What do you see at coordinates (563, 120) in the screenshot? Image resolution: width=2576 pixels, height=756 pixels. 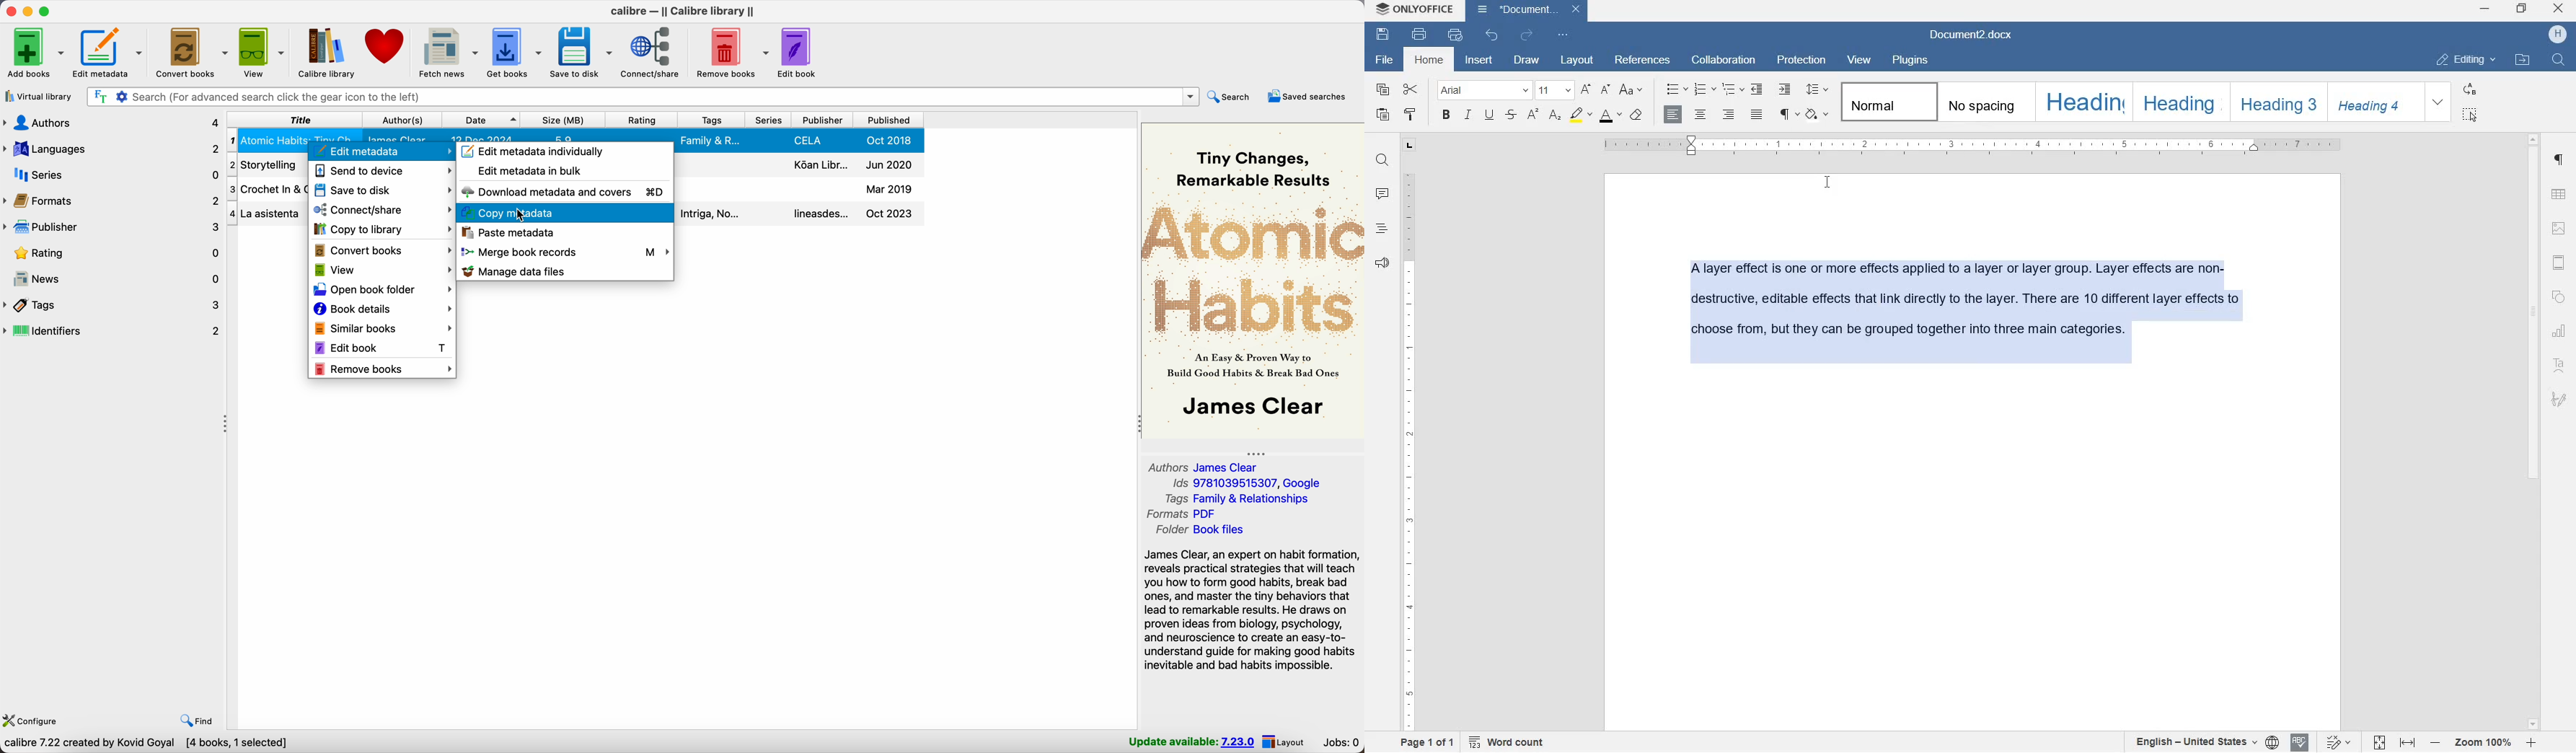 I see `size` at bounding box center [563, 120].